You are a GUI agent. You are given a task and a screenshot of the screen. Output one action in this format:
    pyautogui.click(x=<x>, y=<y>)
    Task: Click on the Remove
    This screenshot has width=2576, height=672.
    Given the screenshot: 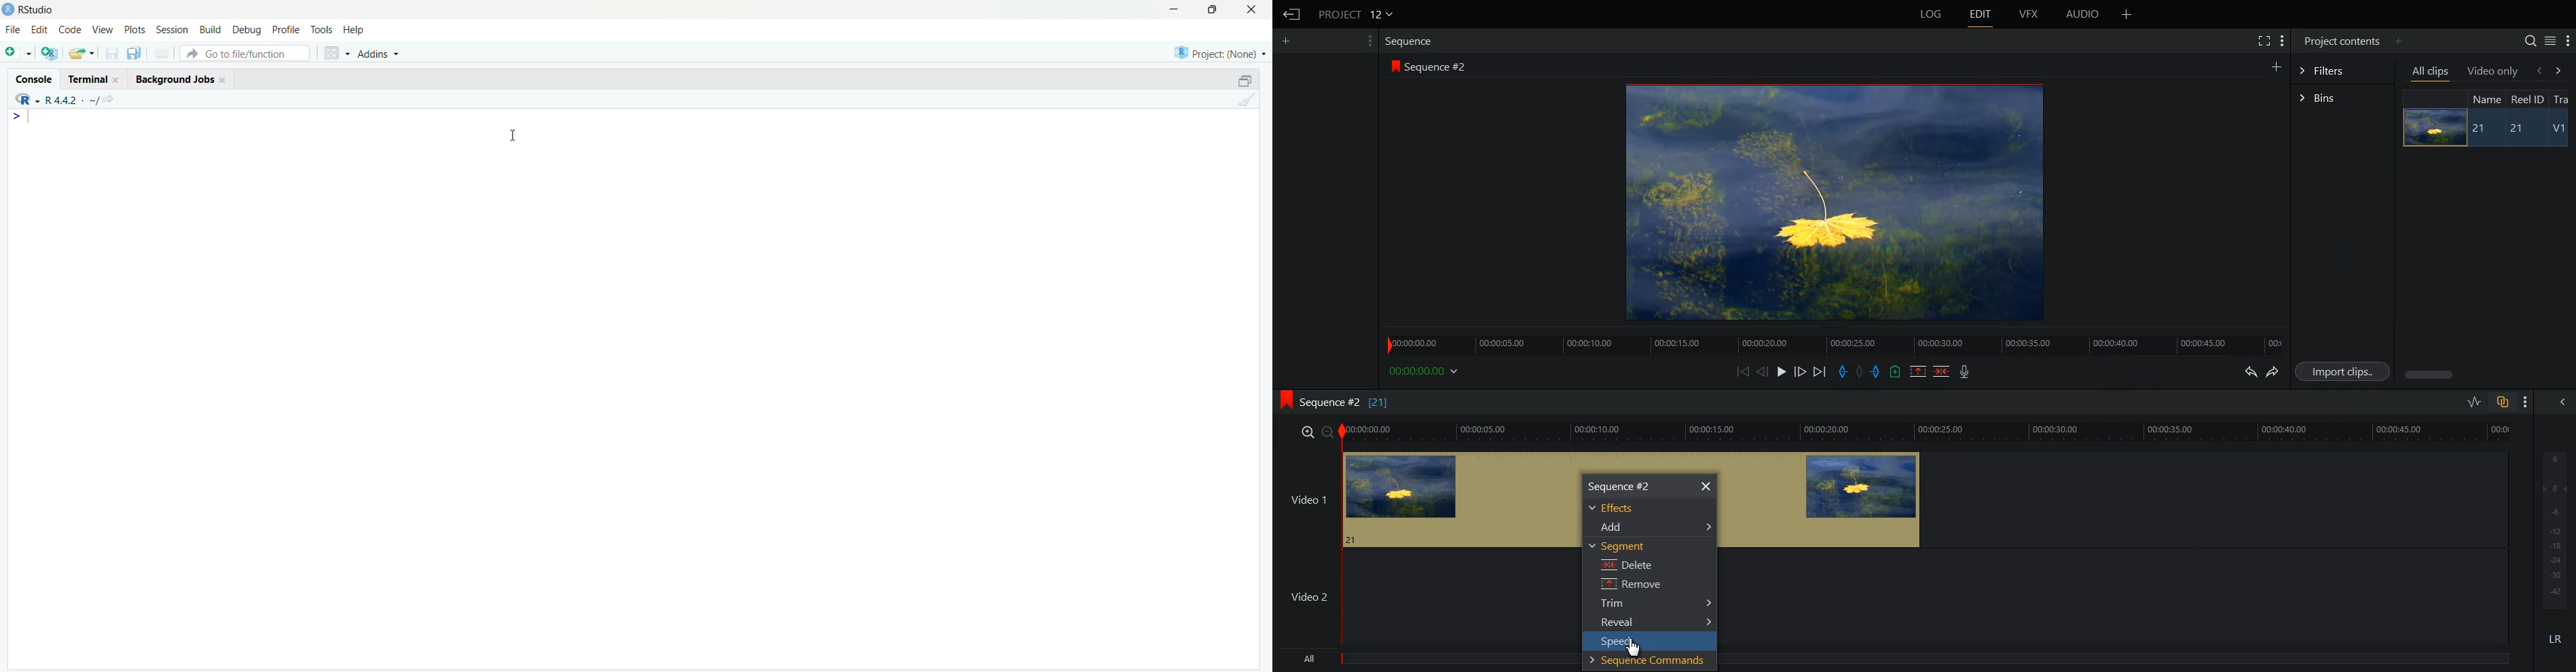 What is the action you would take?
    pyautogui.click(x=1630, y=585)
    